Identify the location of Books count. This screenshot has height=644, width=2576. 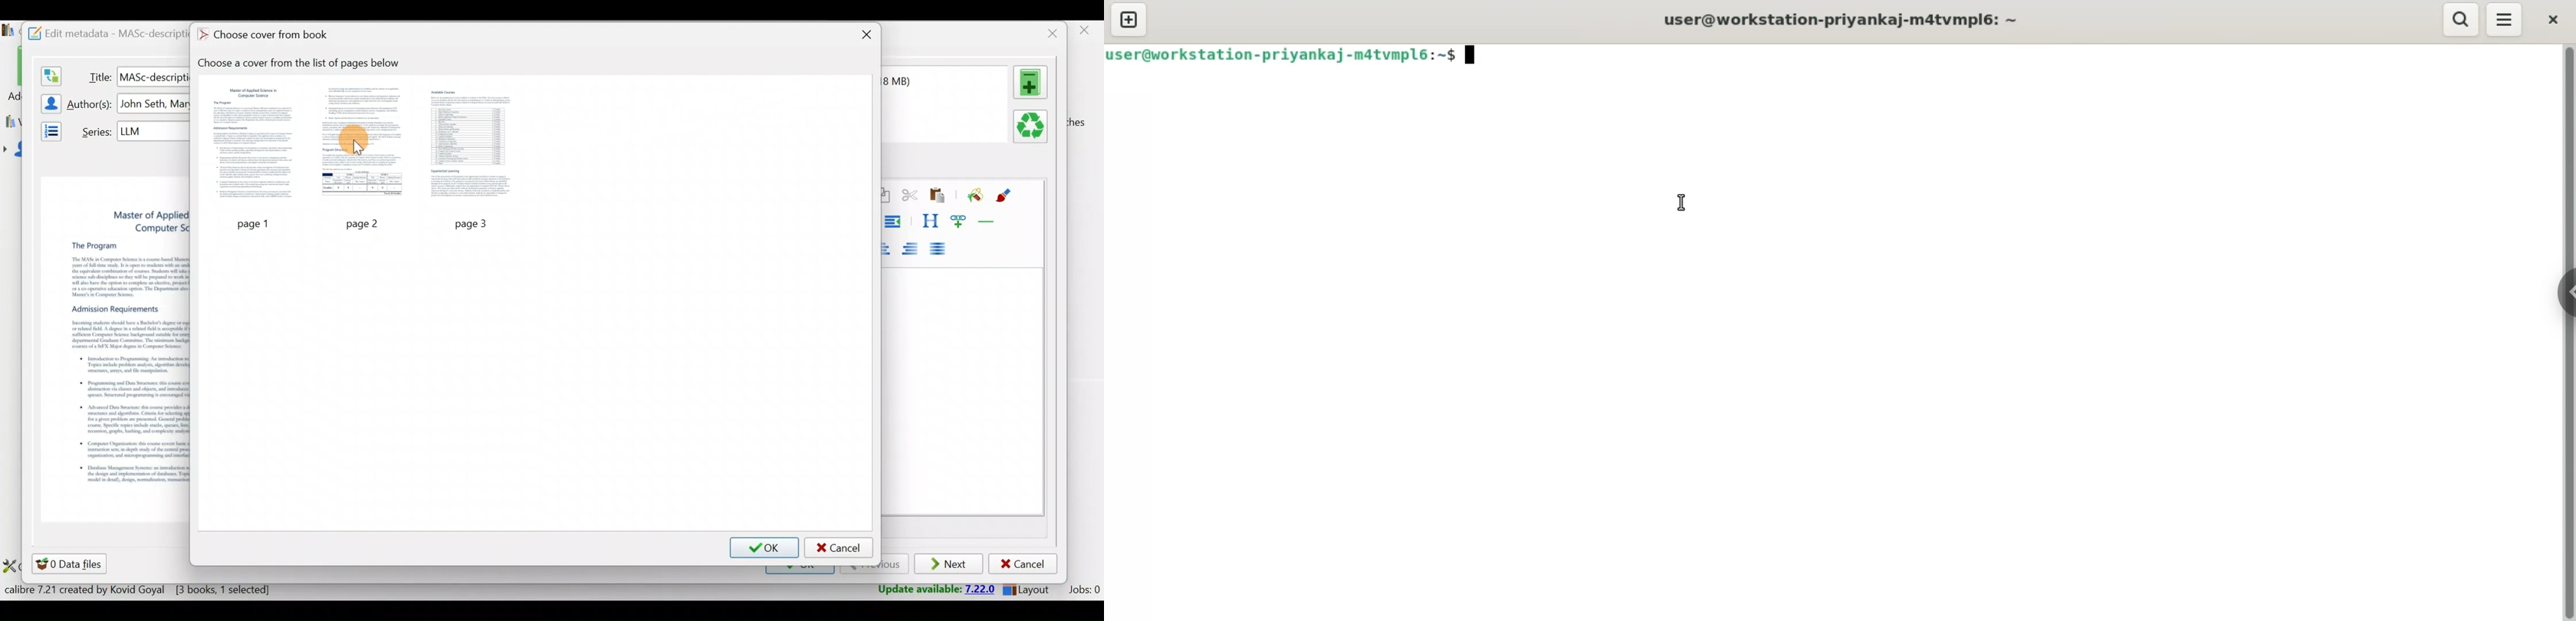
(140, 592).